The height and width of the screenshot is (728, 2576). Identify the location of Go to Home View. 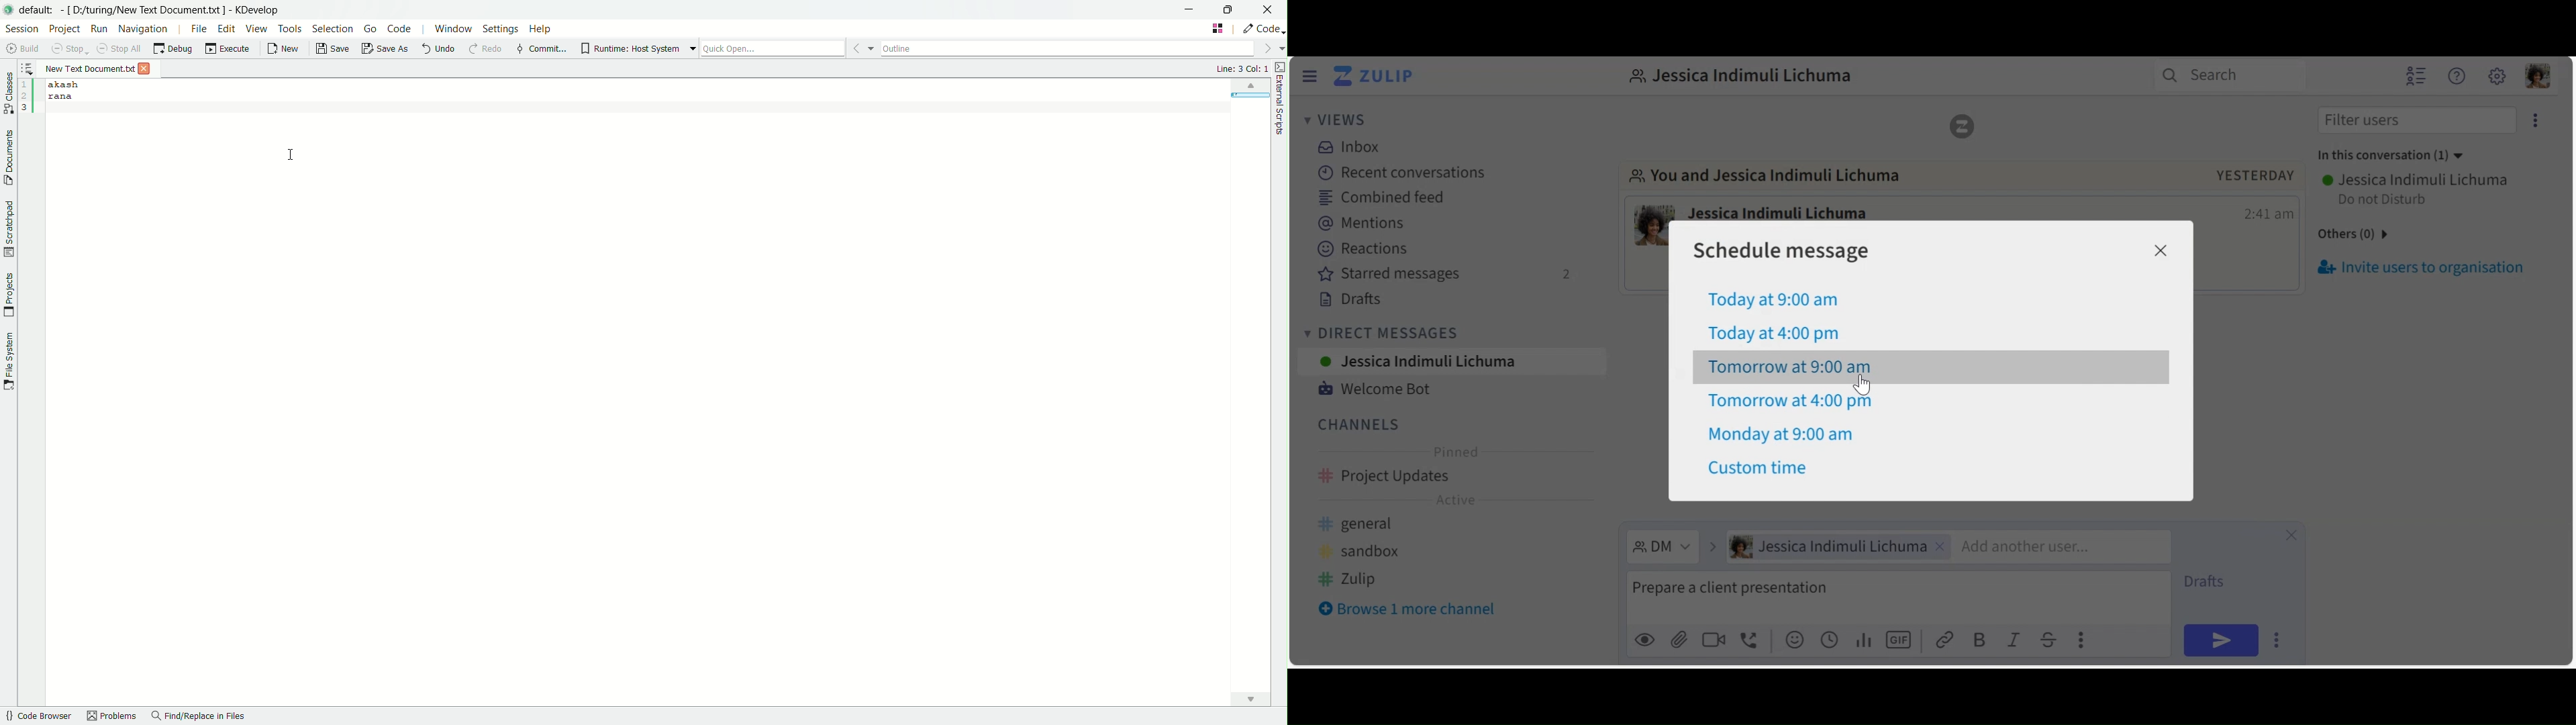
(1371, 76).